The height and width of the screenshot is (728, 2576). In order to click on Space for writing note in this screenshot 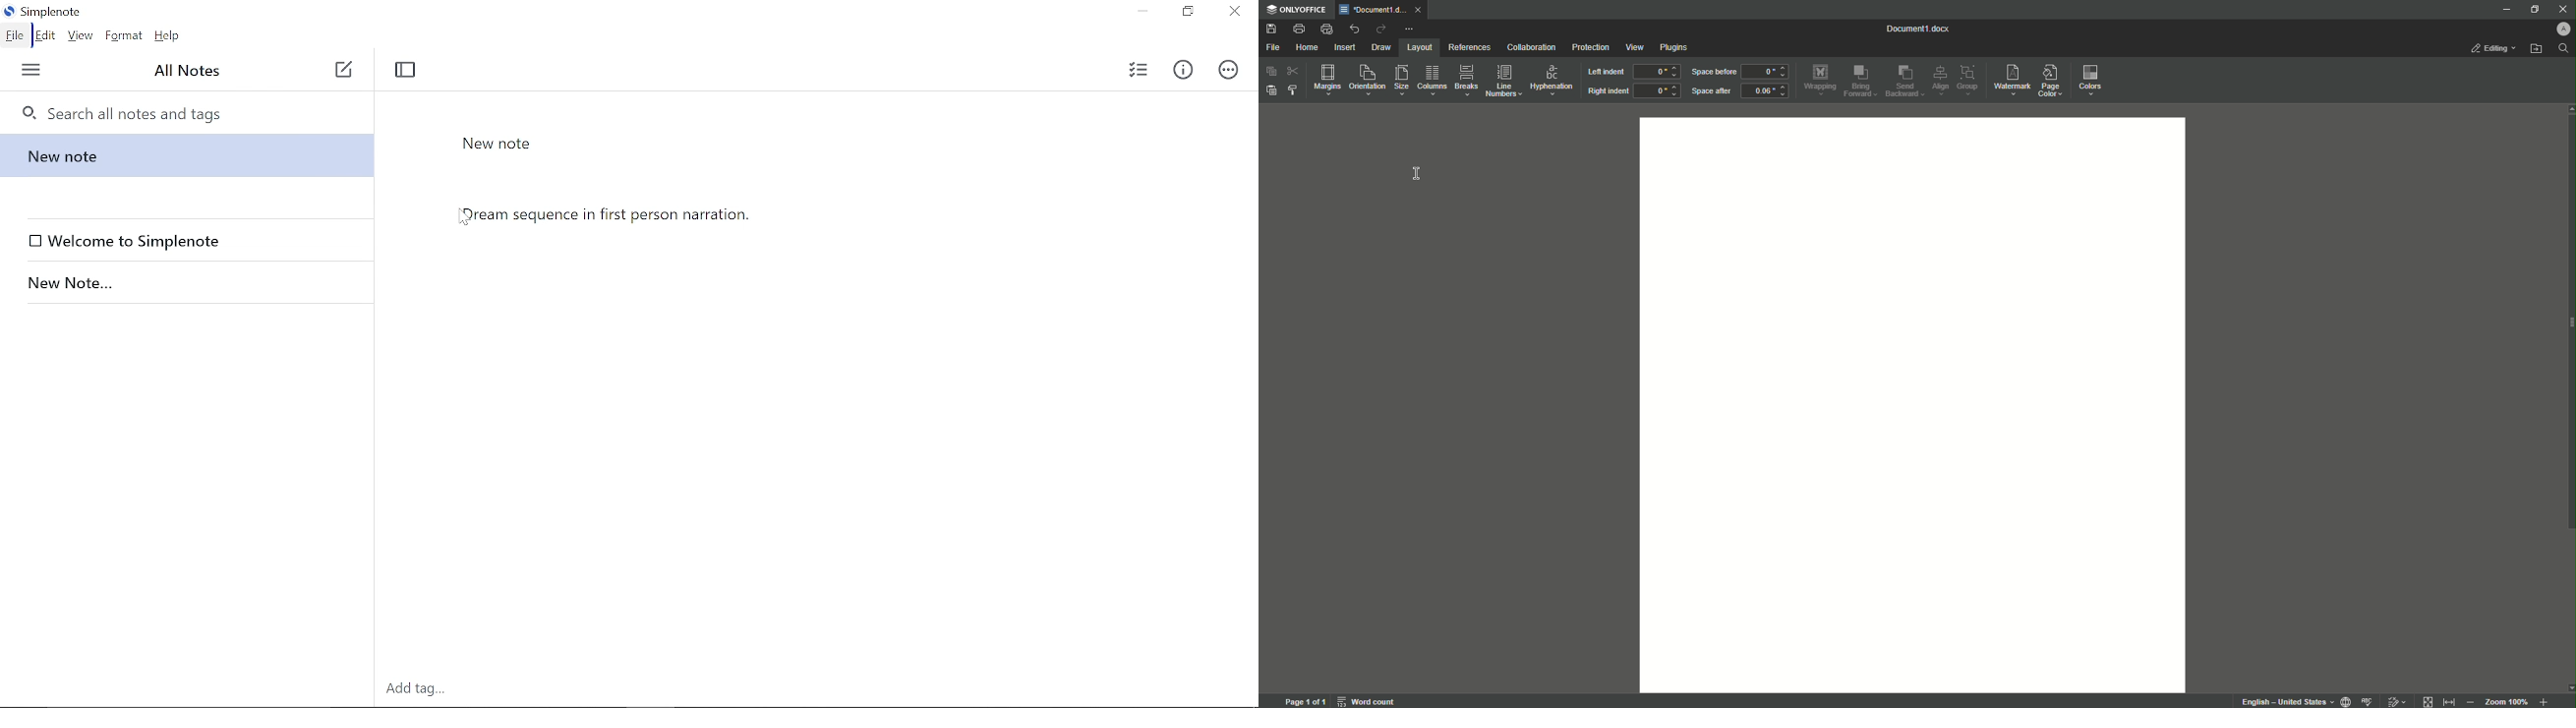, I will do `click(828, 426)`.